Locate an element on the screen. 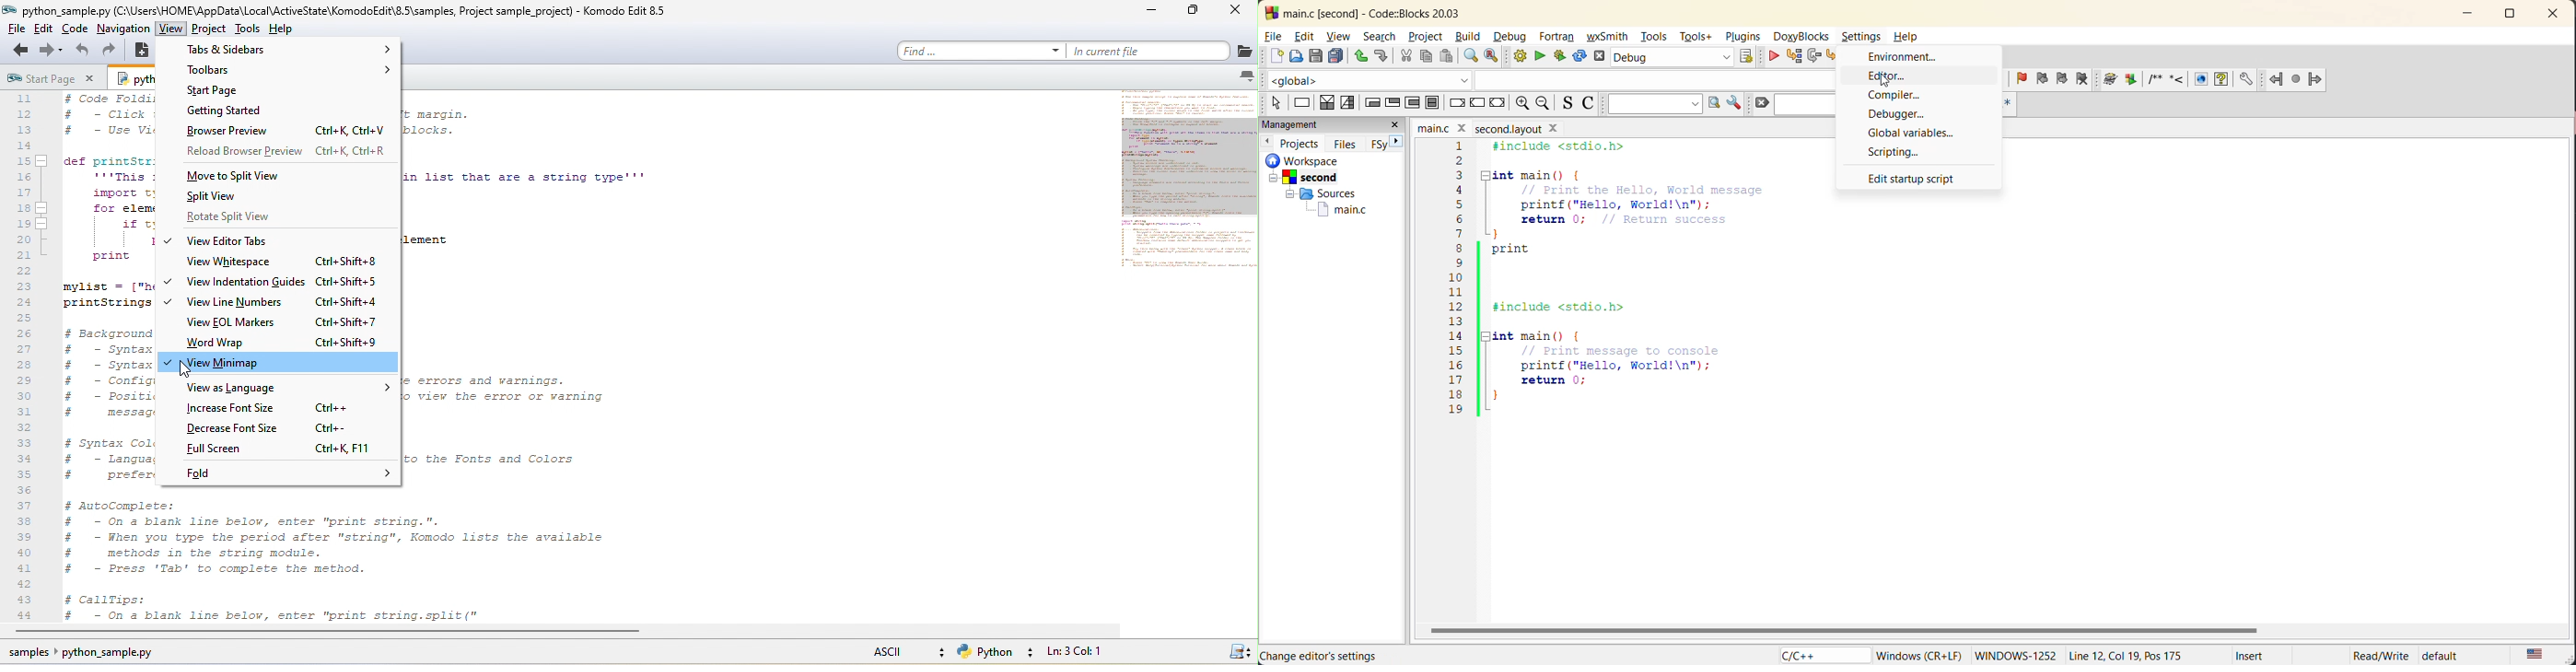 Image resolution: width=2576 pixels, height=672 pixels. Insert is located at coordinates (2252, 655).